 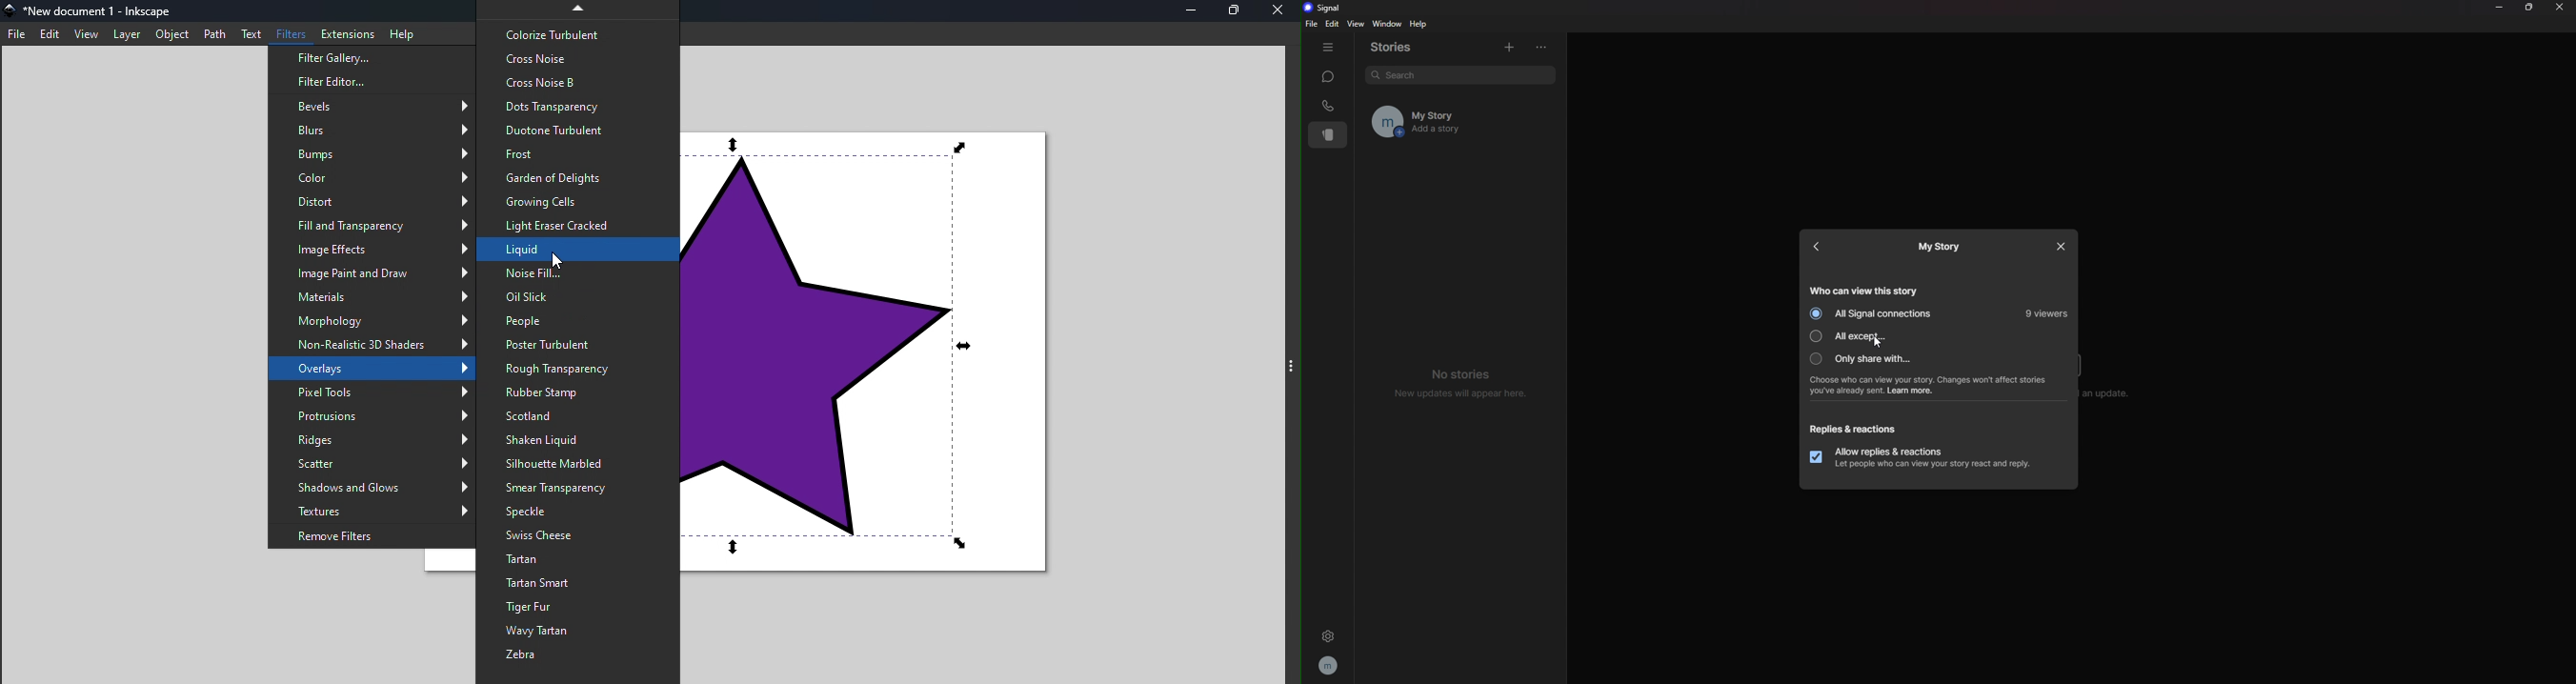 What do you see at coordinates (1332, 24) in the screenshot?
I see `edit` at bounding box center [1332, 24].